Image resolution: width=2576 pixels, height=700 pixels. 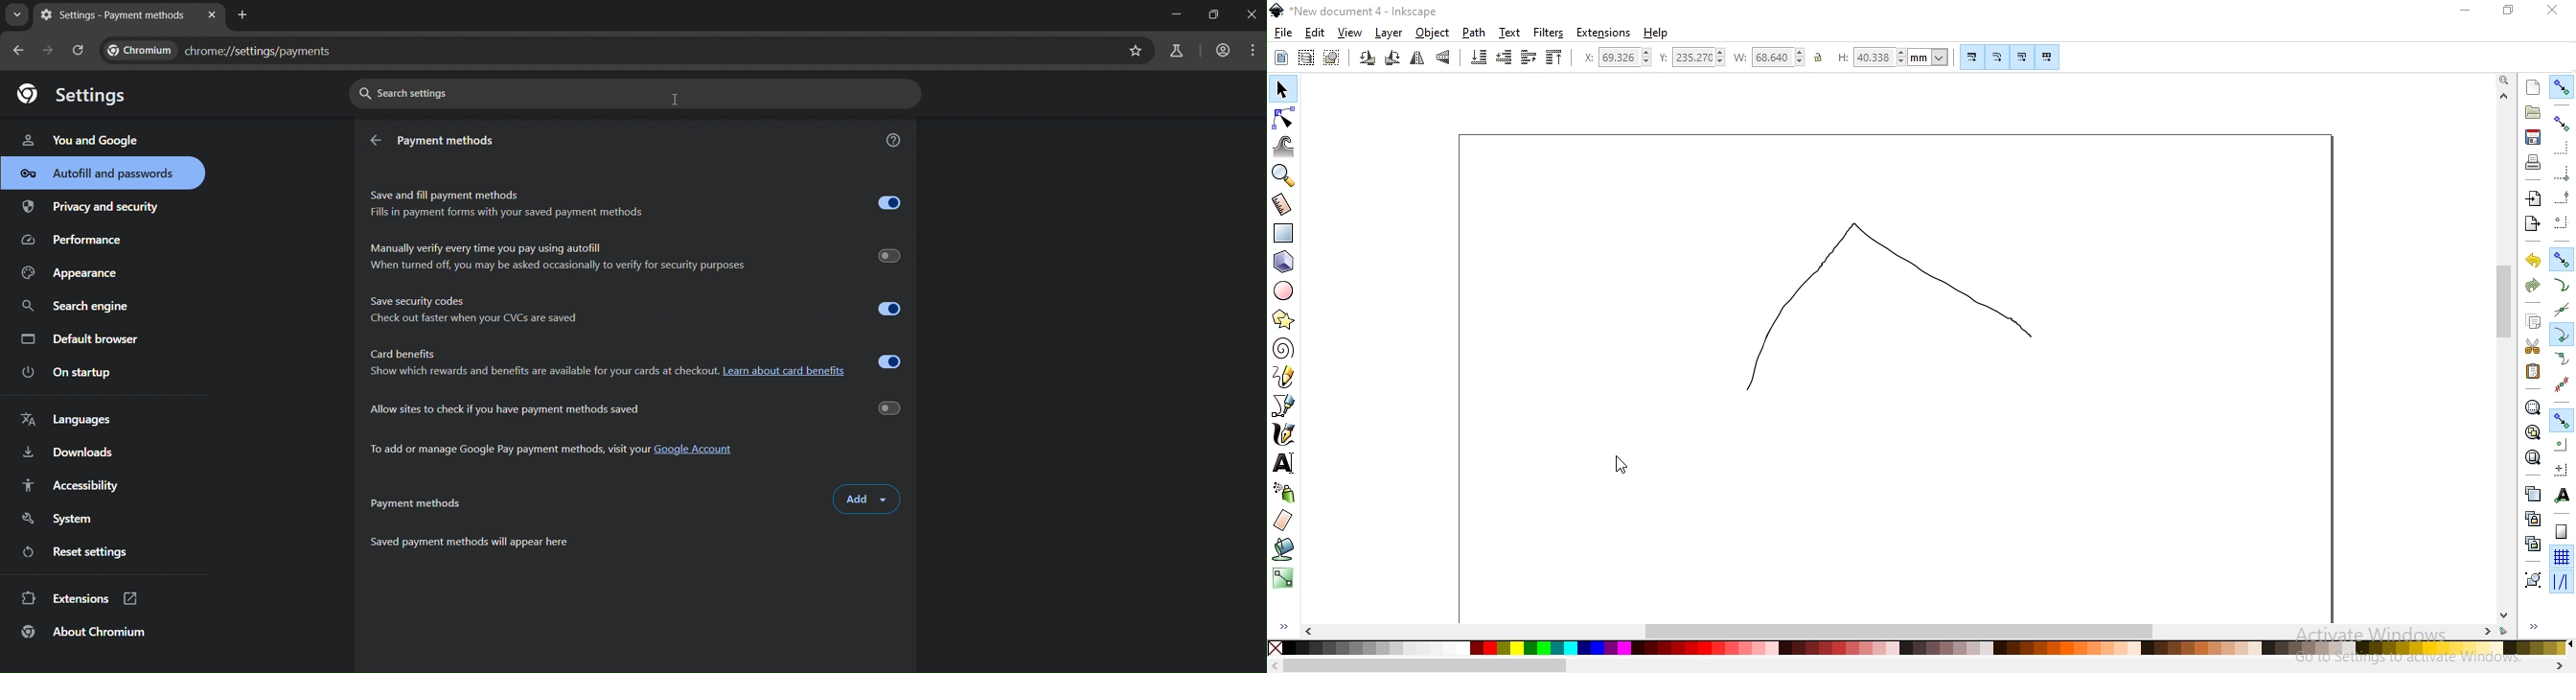 I want to click on deselect any selected paths, so click(x=1331, y=58).